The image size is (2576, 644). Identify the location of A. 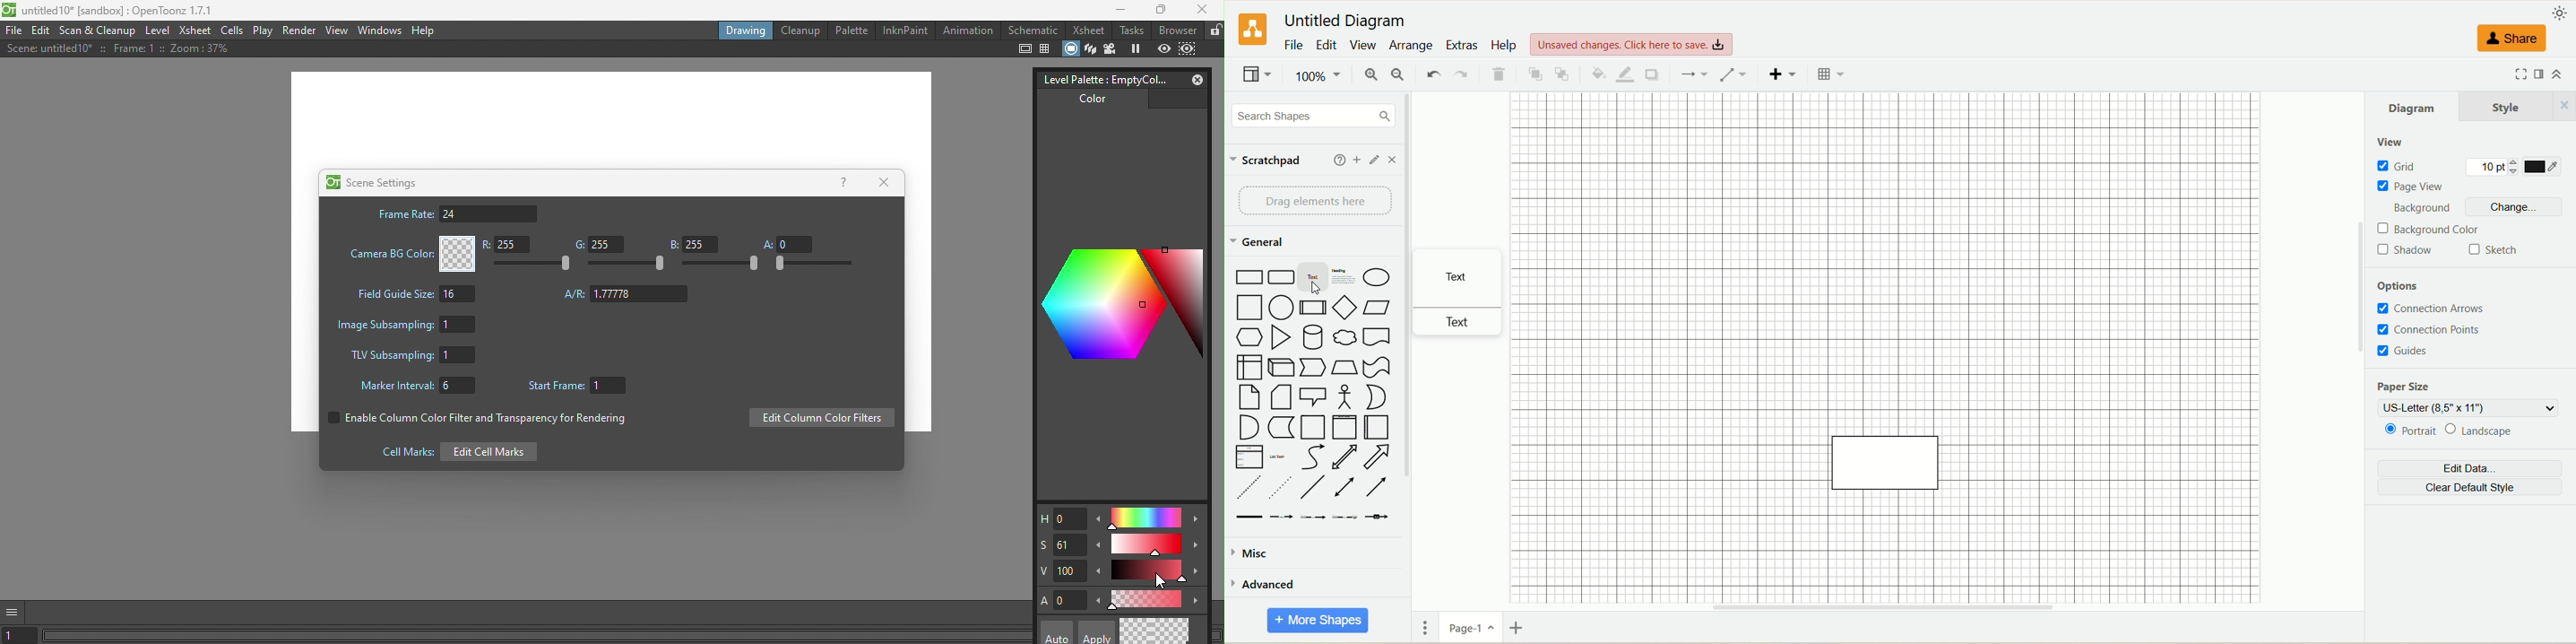
(1063, 600).